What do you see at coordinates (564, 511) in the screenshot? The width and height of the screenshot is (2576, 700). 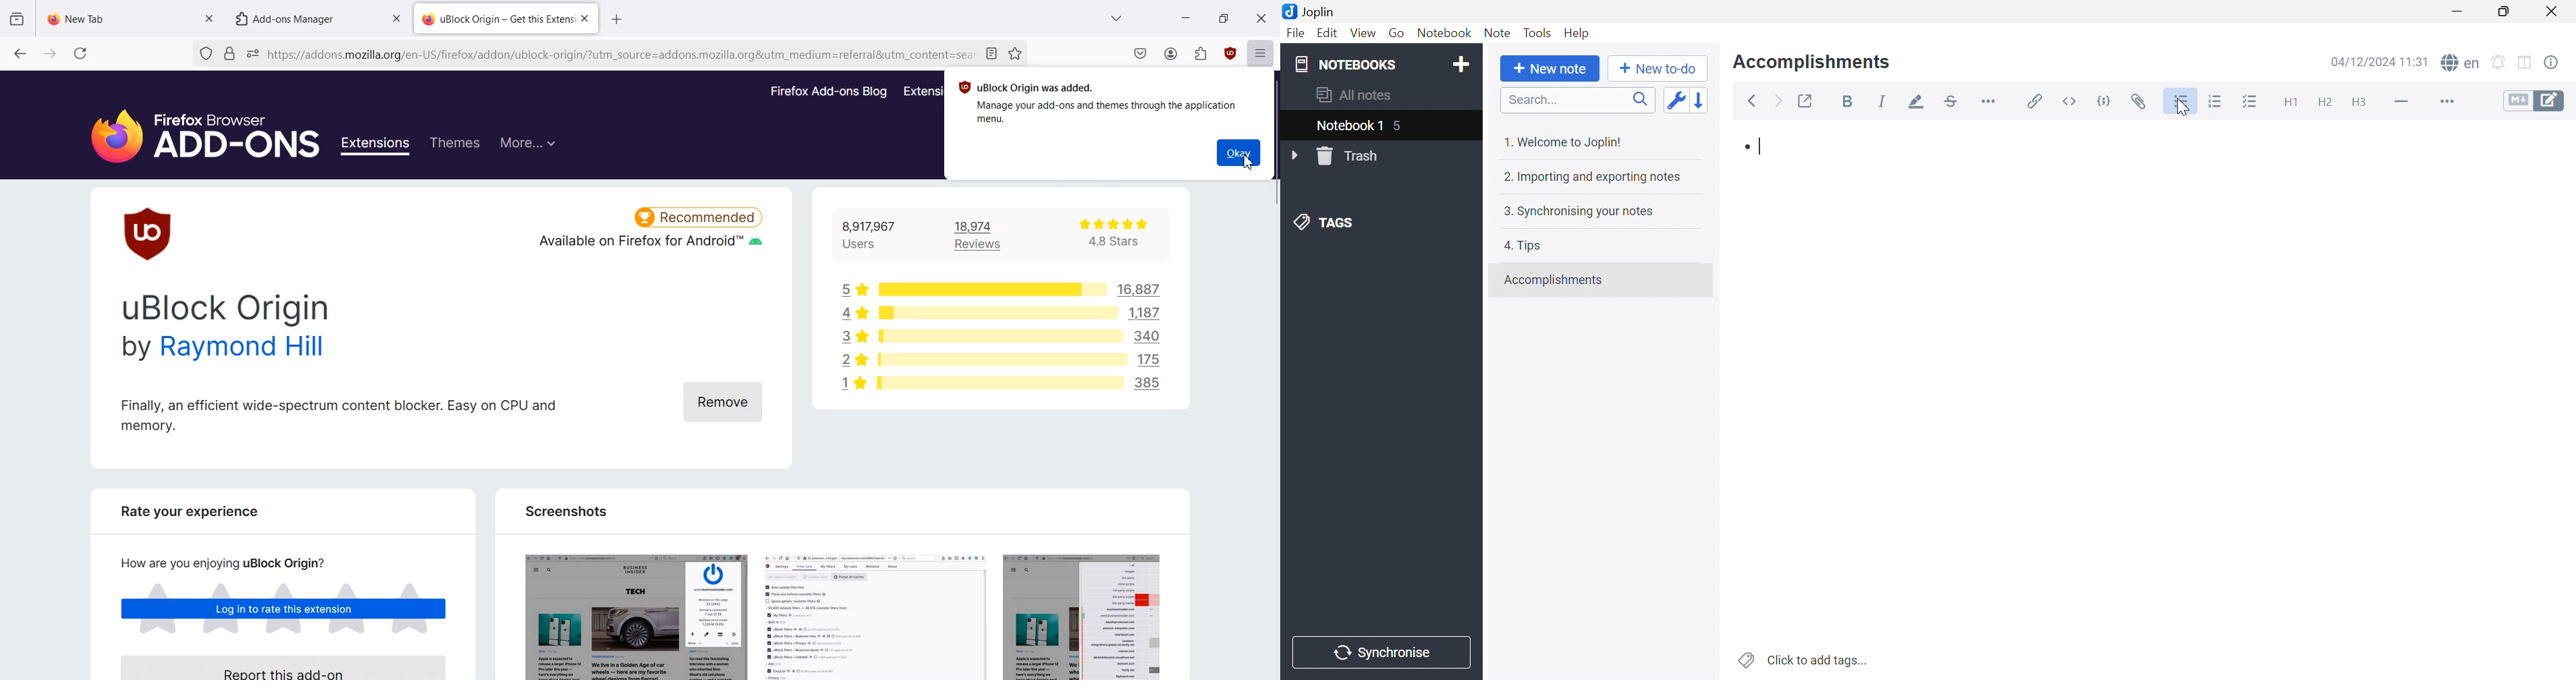 I see `Screenshots` at bounding box center [564, 511].